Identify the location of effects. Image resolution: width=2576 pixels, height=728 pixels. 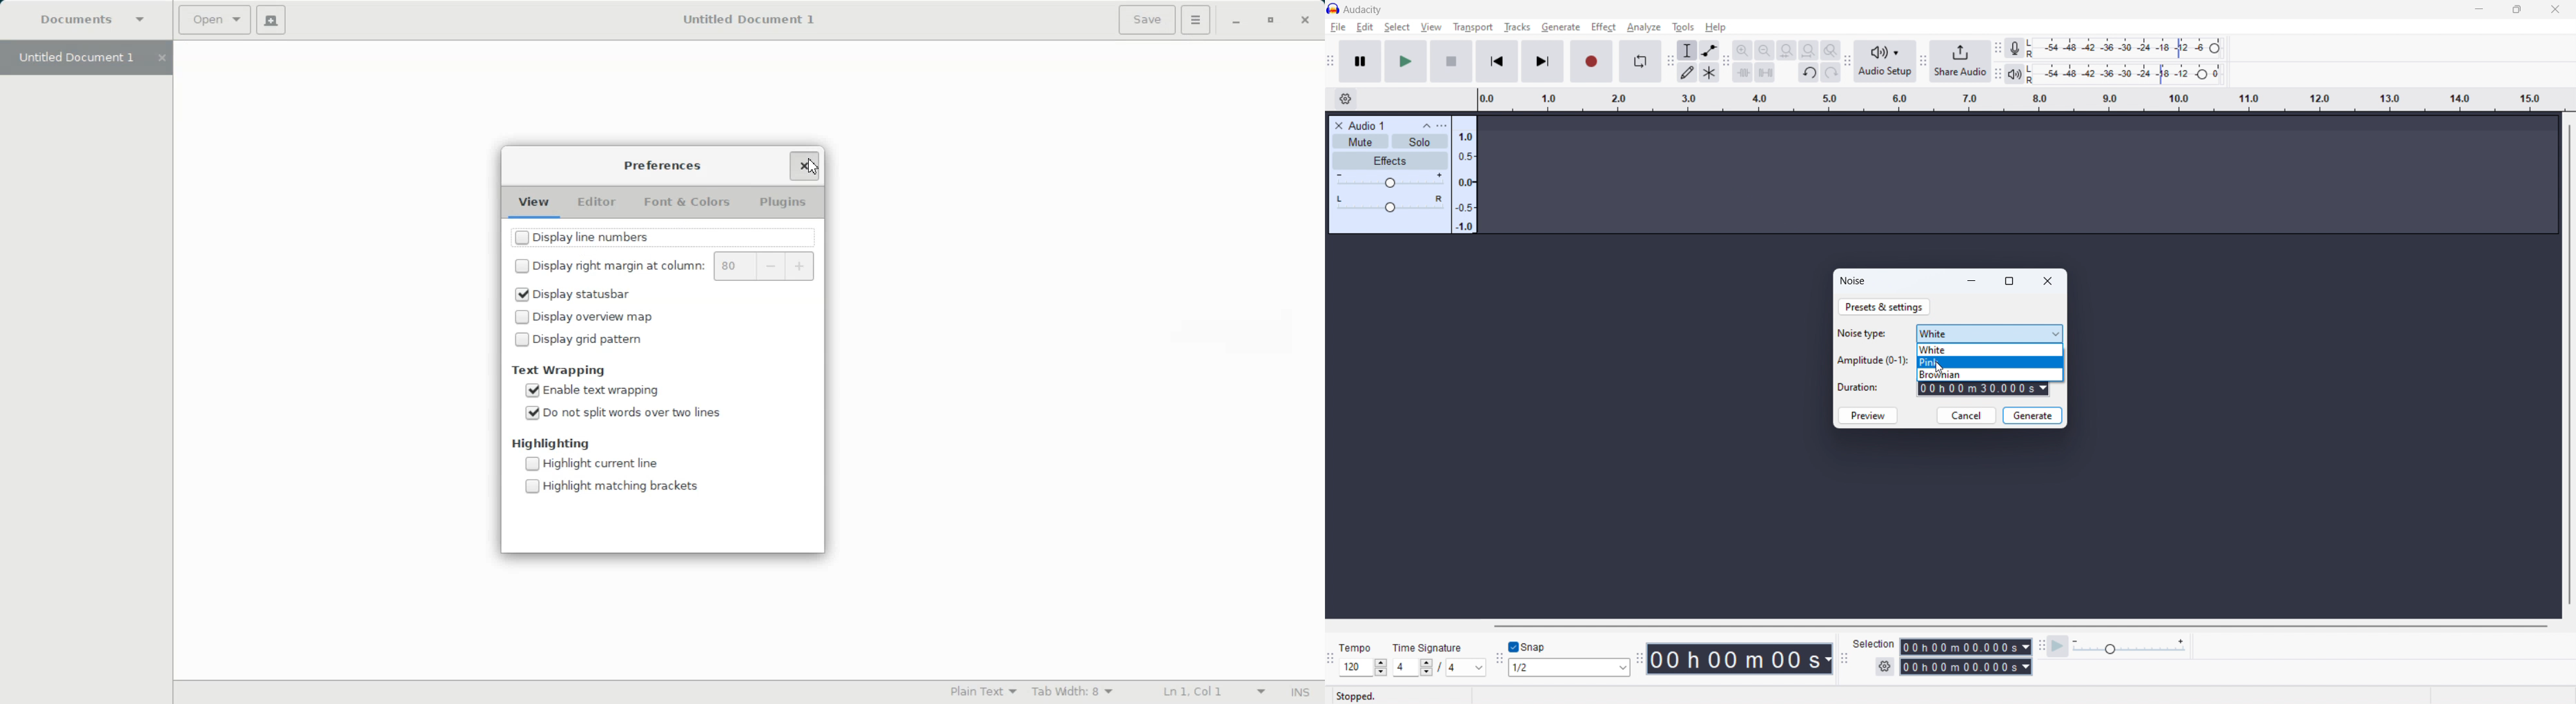
(1389, 160).